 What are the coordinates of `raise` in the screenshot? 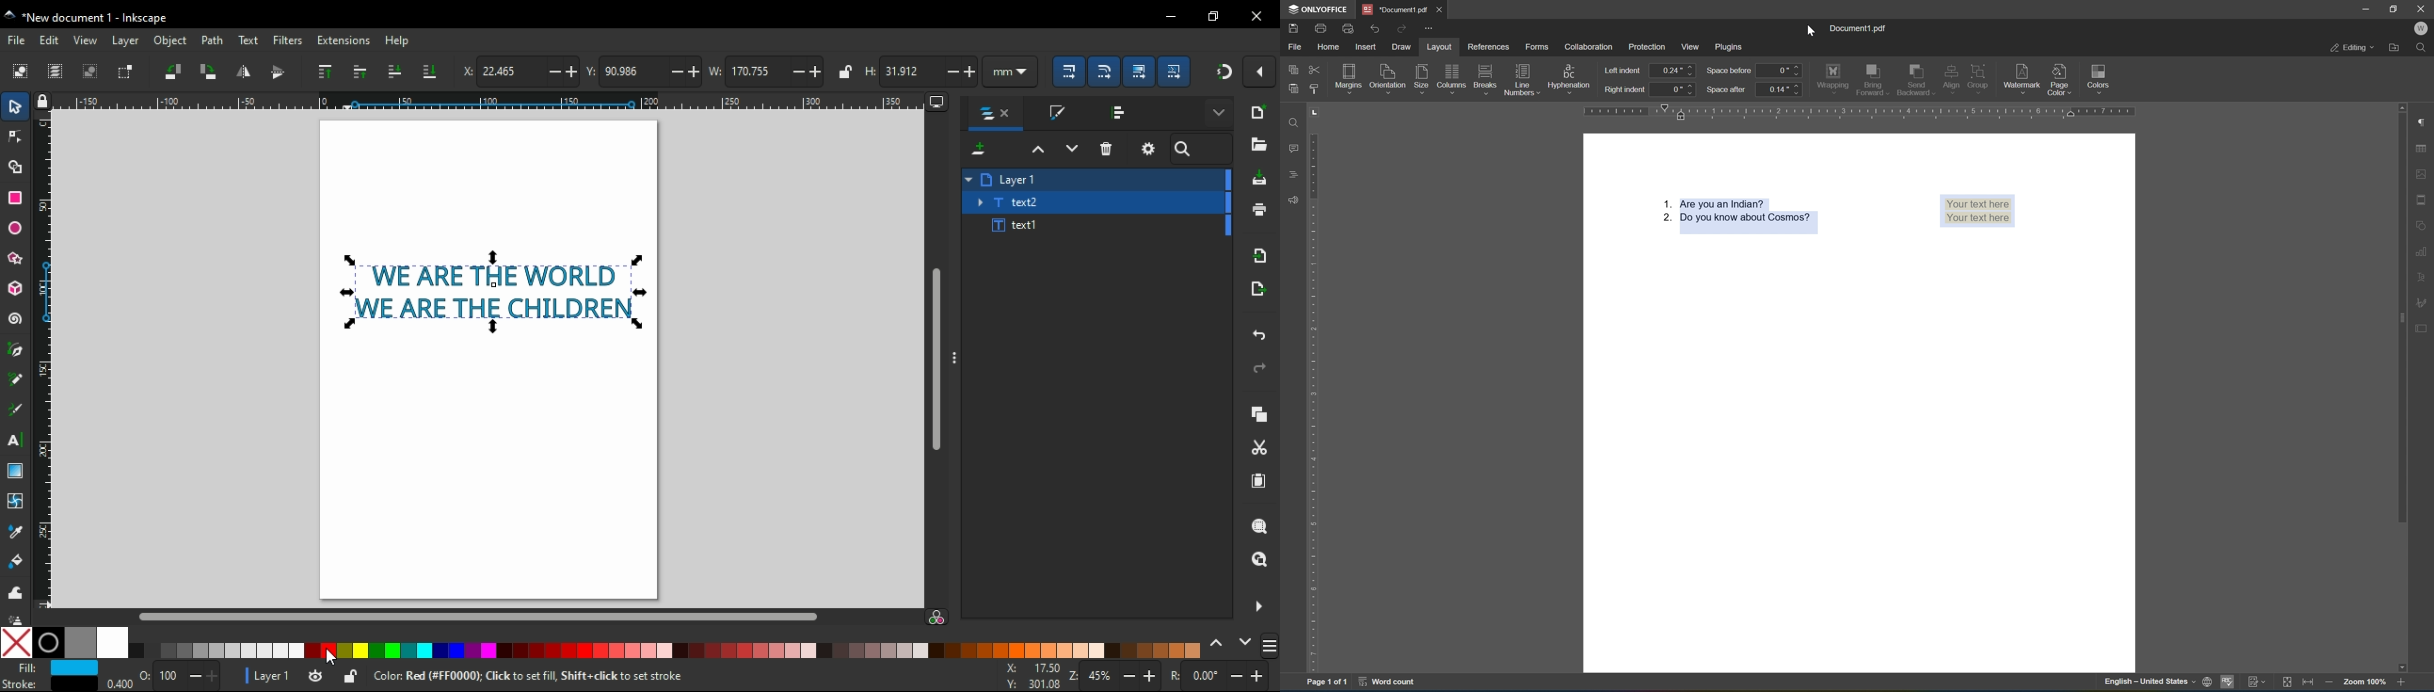 It's located at (359, 72).